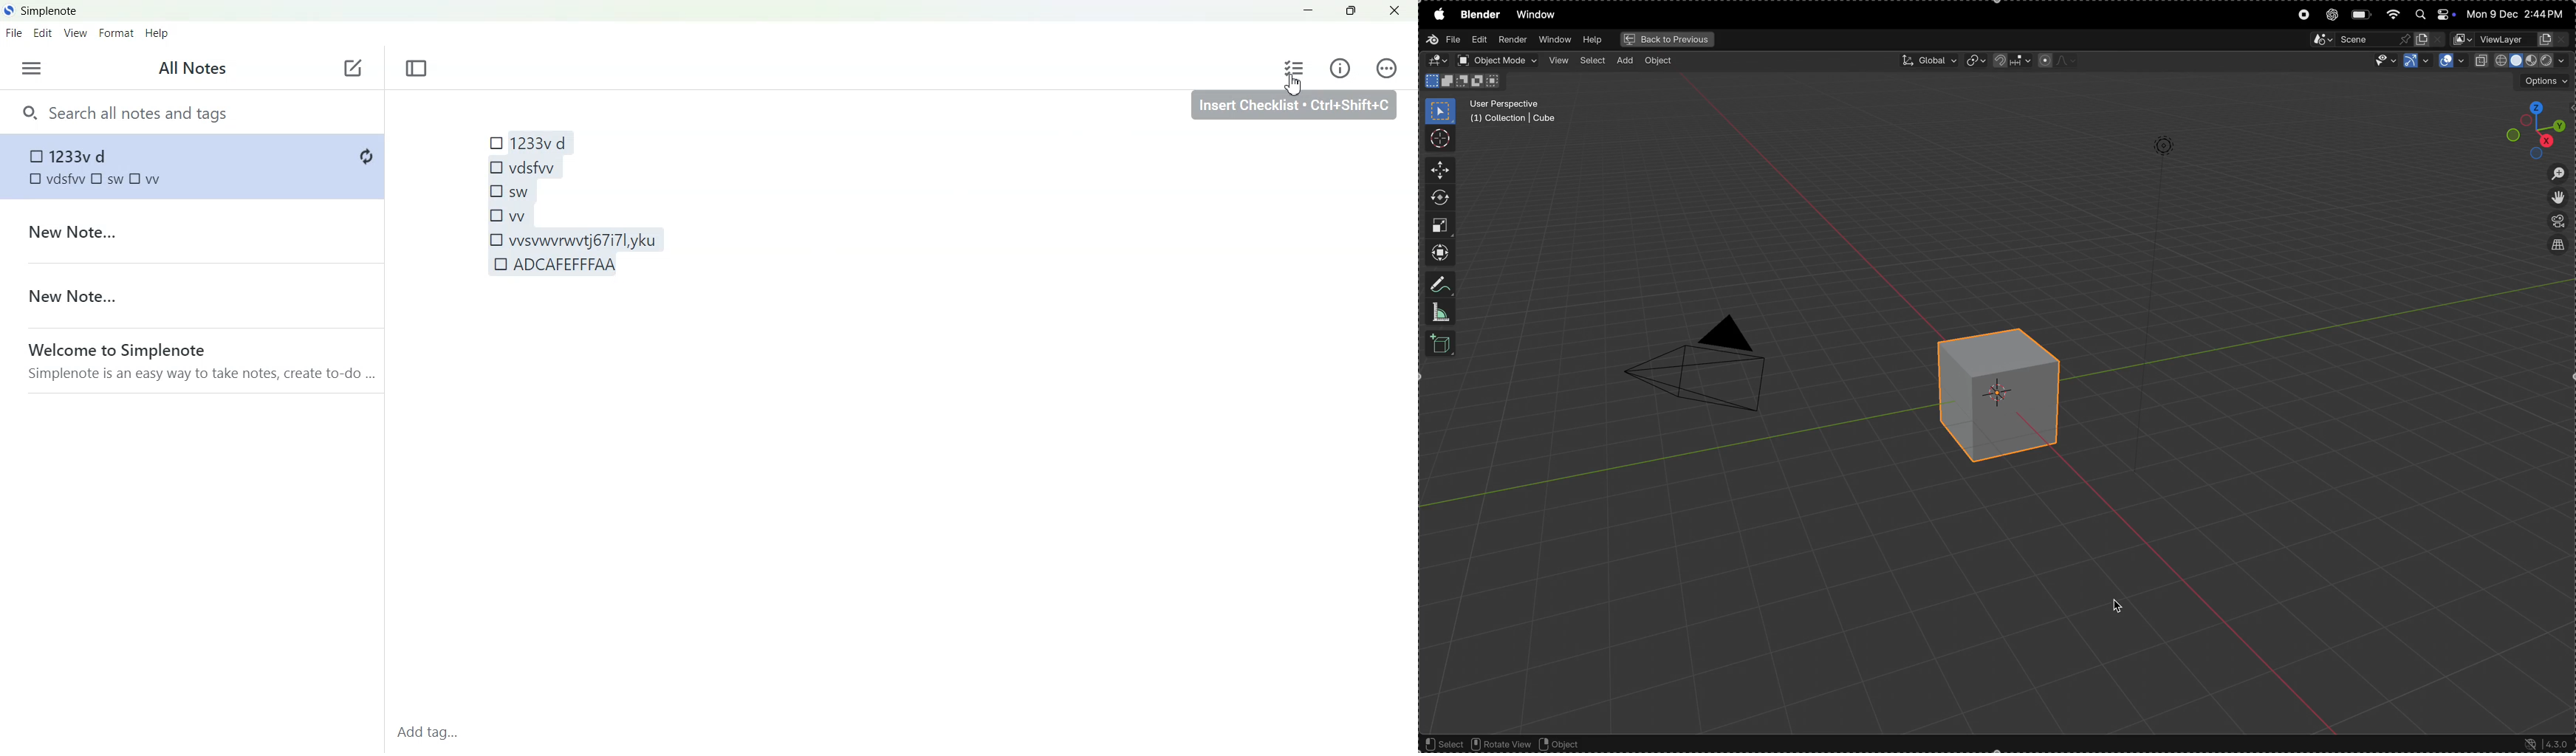 Image resolution: width=2576 pixels, height=756 pixels. I want to click on 1233v d vdsfw sw vv vvsvwwwtj677l,yku ADCAFEFFFAA, so click(580, 211).